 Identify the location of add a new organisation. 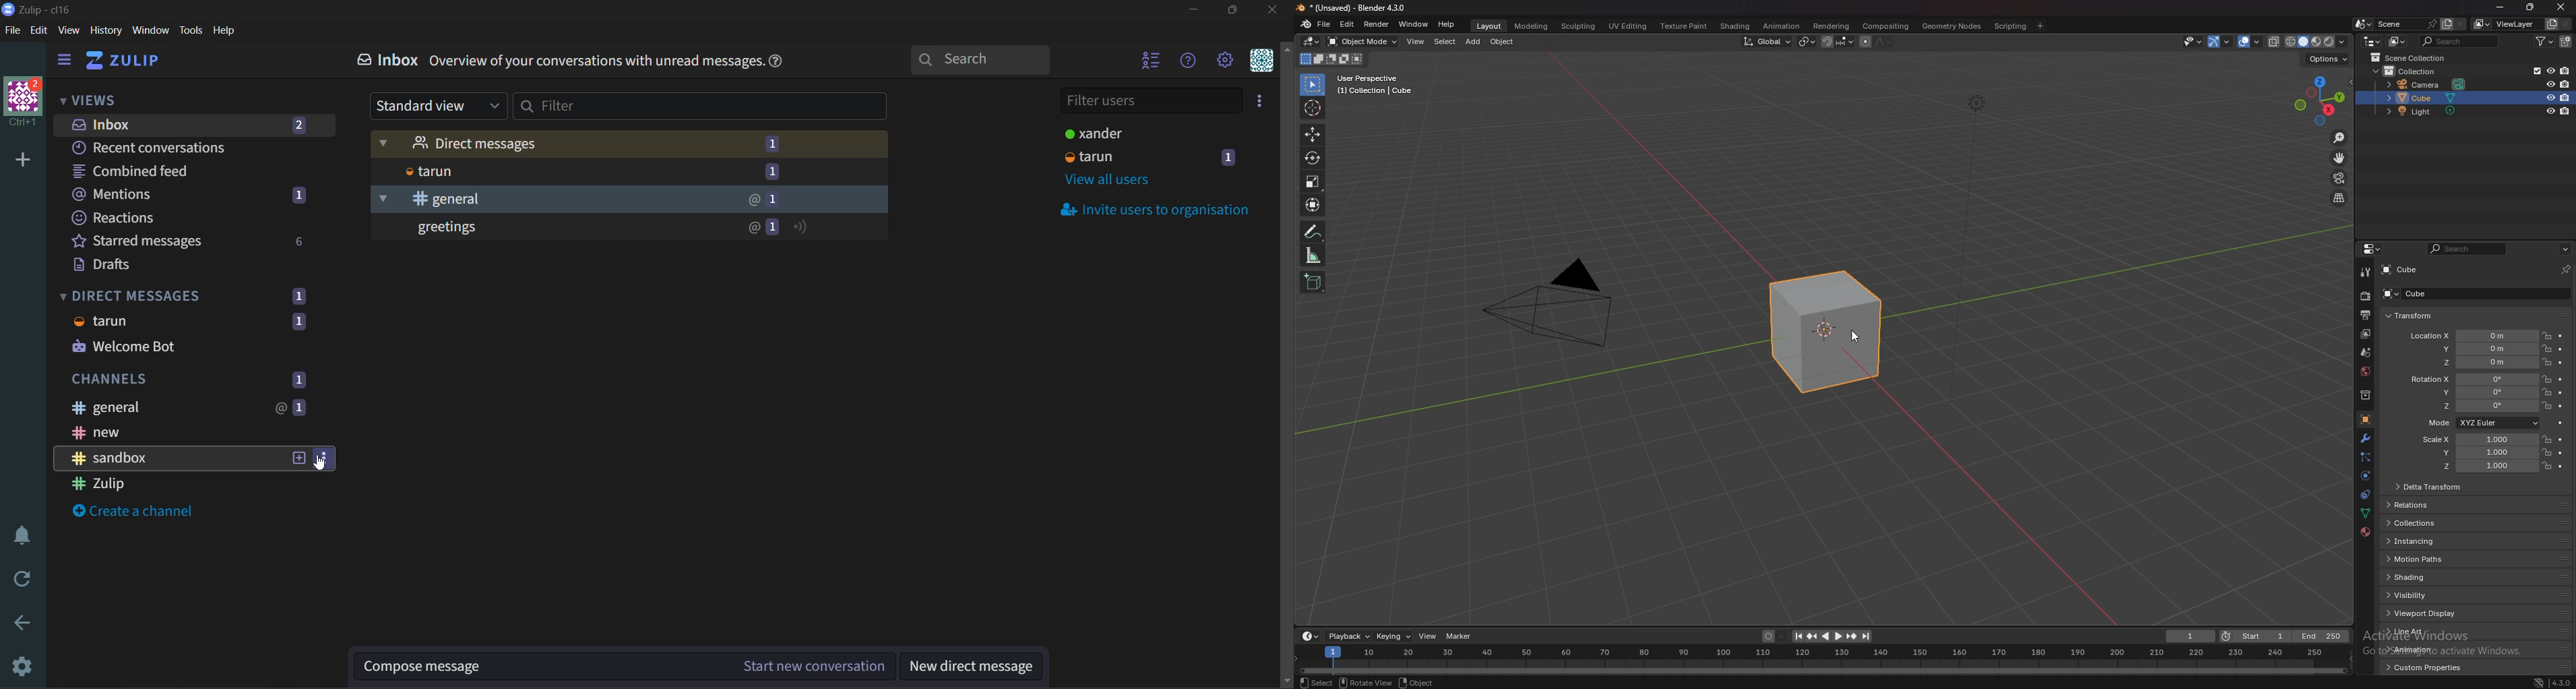
(23, 162).